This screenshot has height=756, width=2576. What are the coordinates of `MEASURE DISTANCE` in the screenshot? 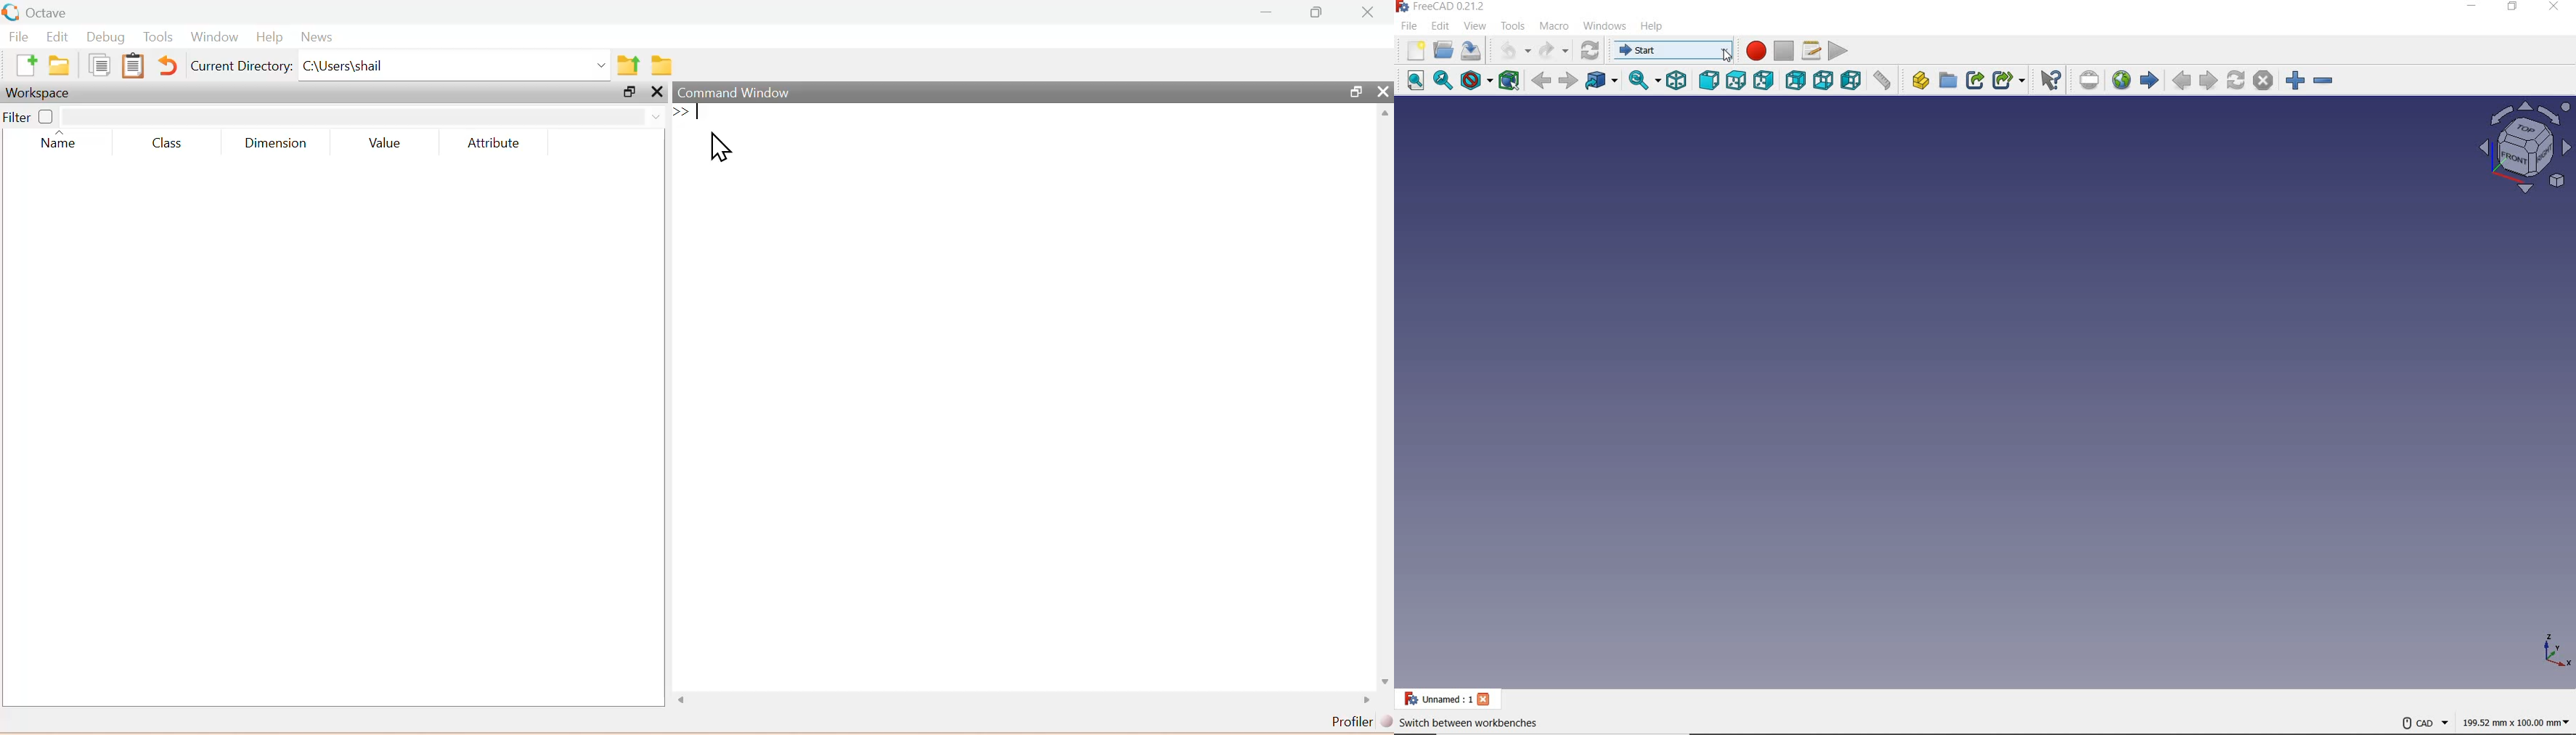 It's located at (1882, 80).